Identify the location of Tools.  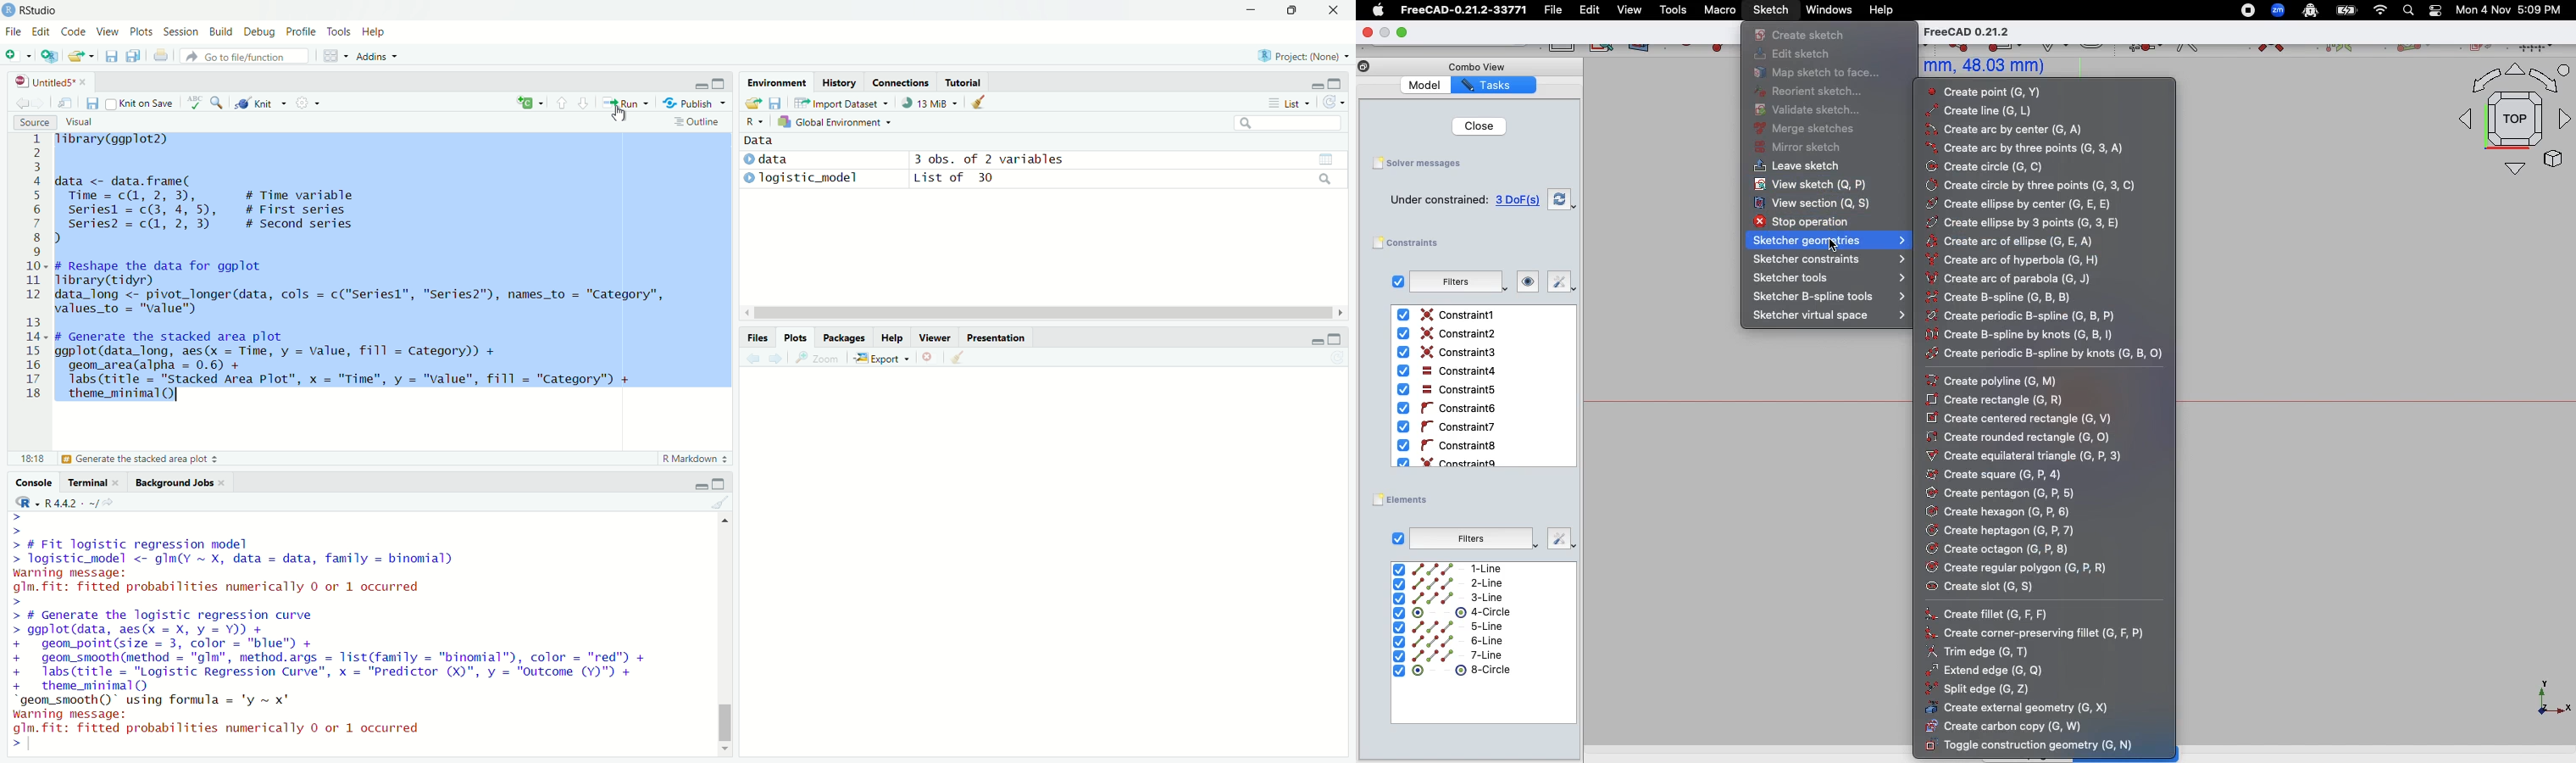
(339, 31).